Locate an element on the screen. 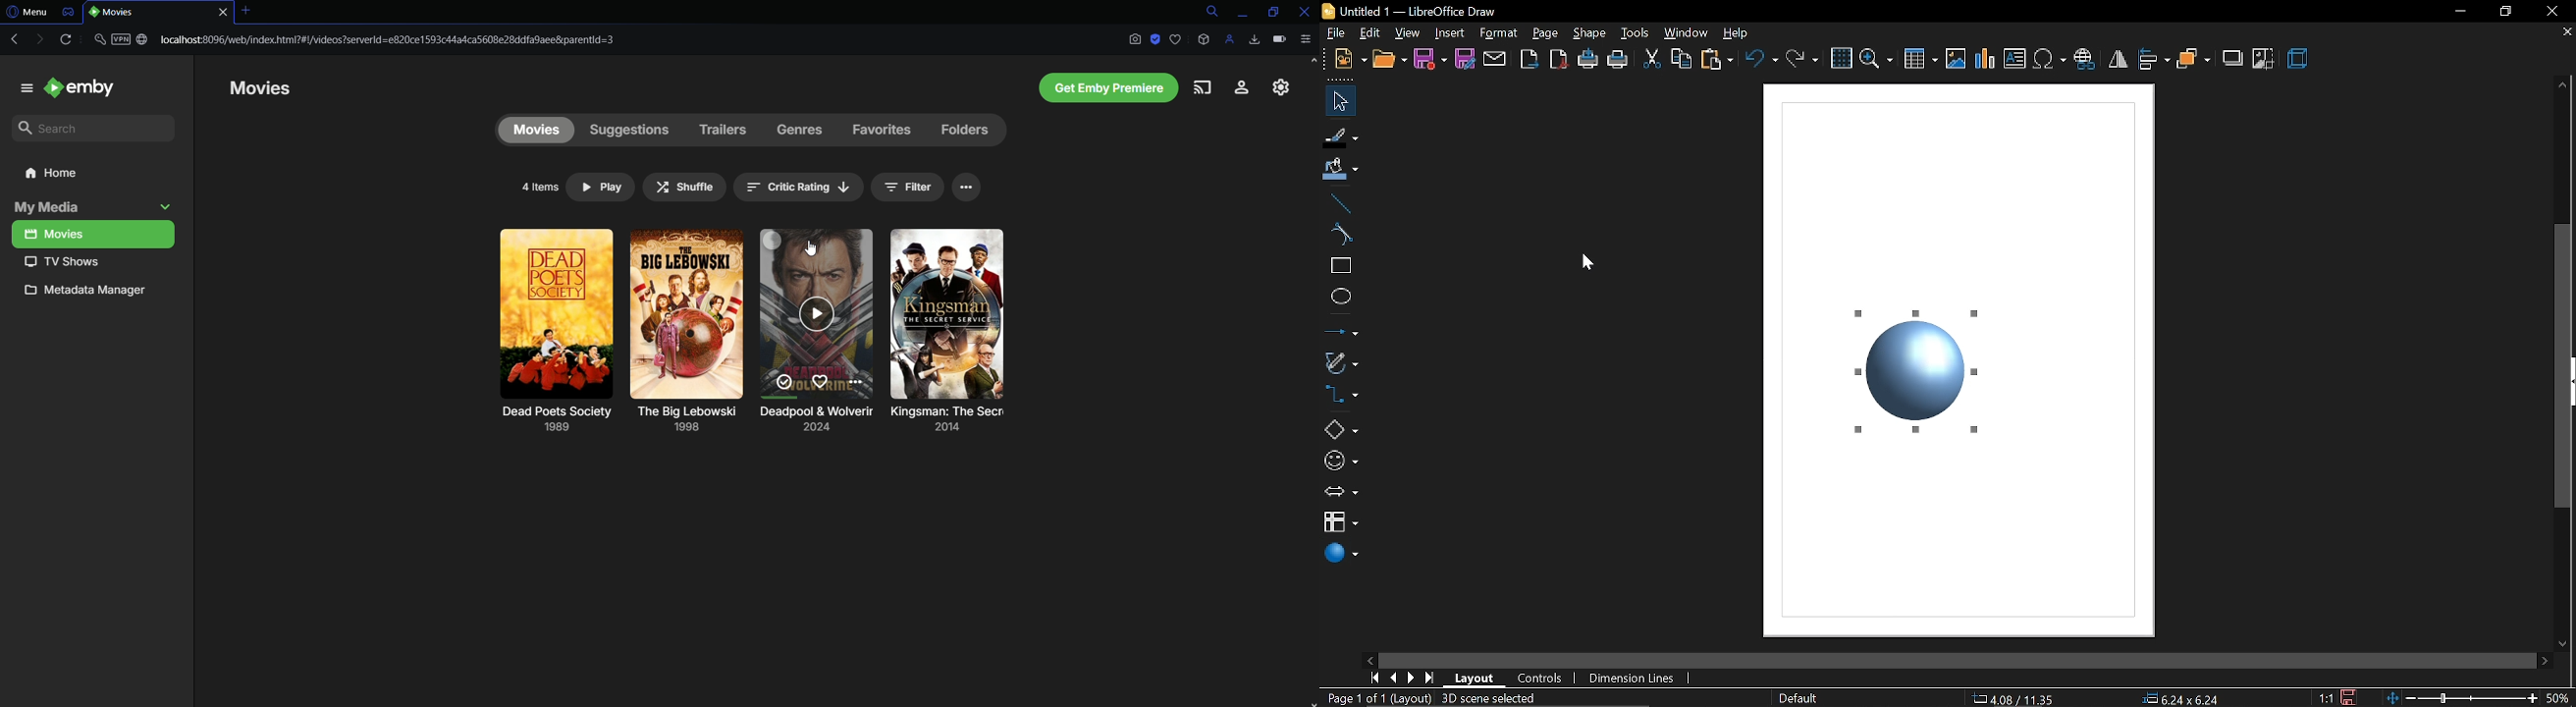 This screenshot has height=728, width=2576. flip is located at coordinates (2119, 59).